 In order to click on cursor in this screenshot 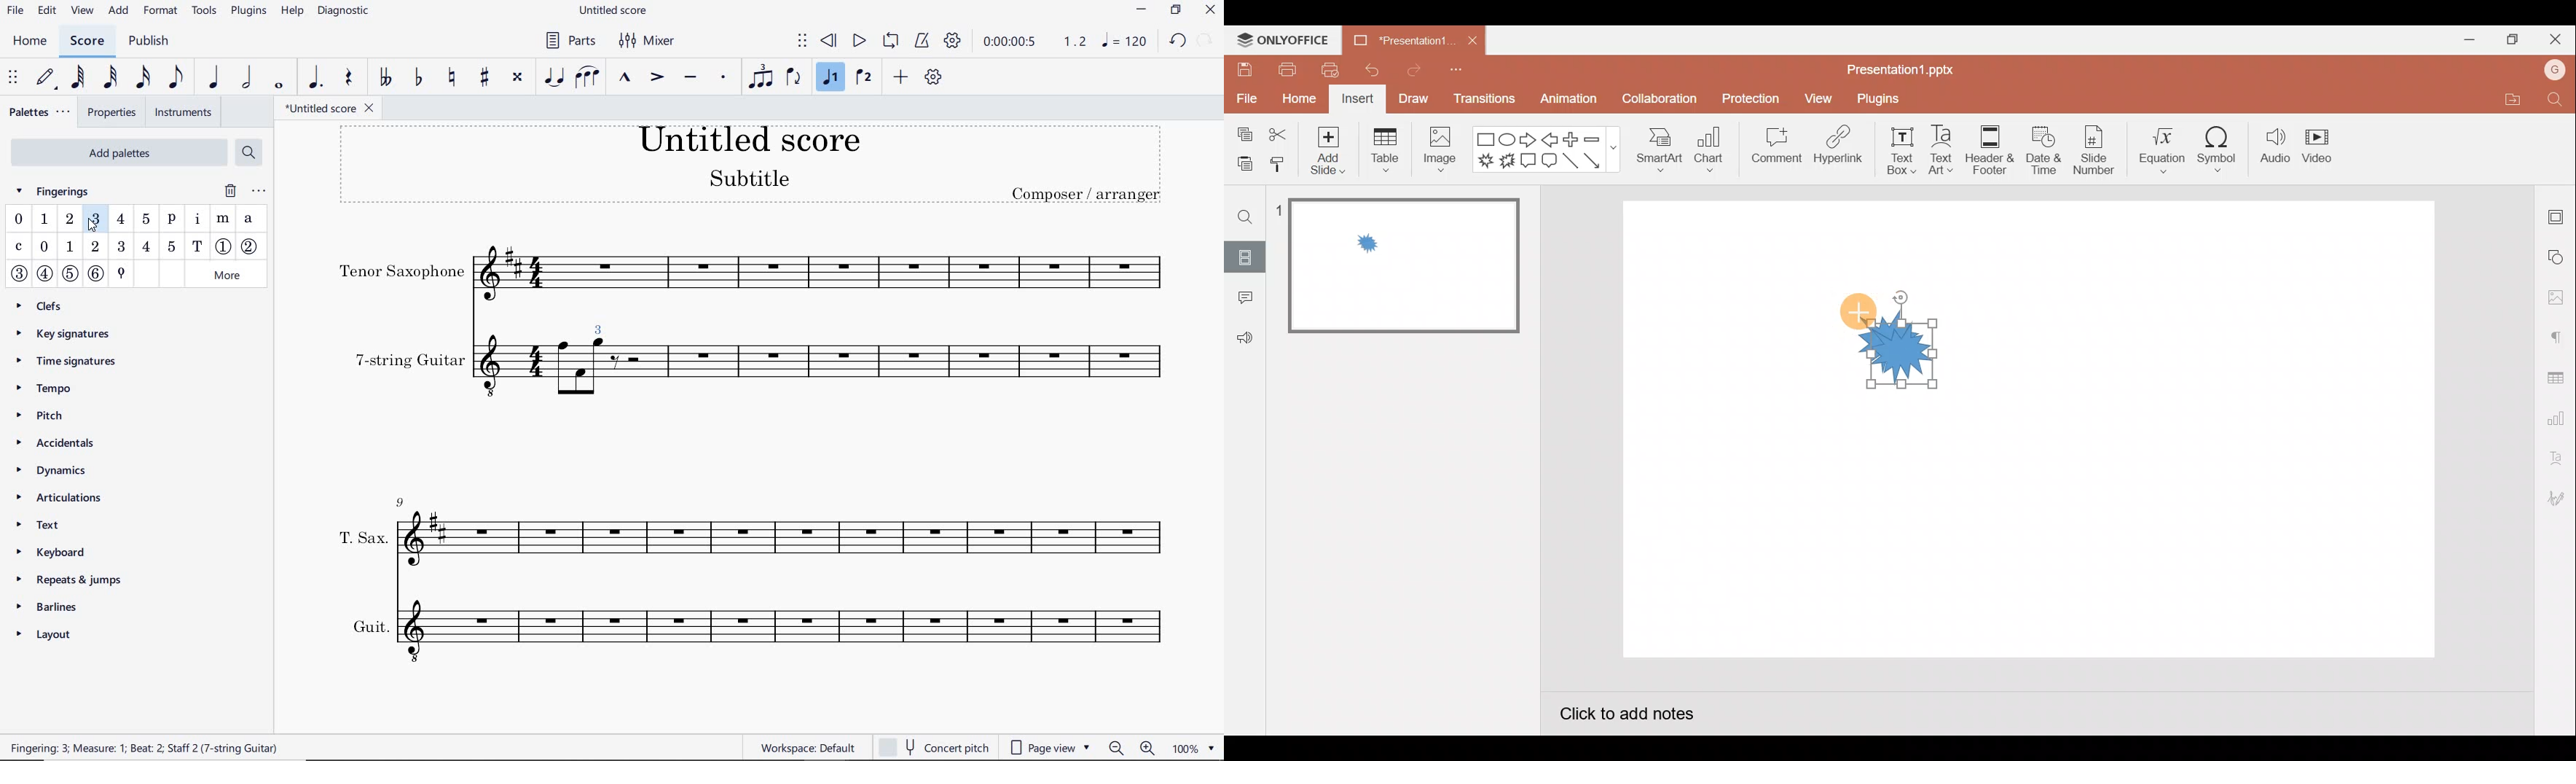, I will do `click(93, 226)`.